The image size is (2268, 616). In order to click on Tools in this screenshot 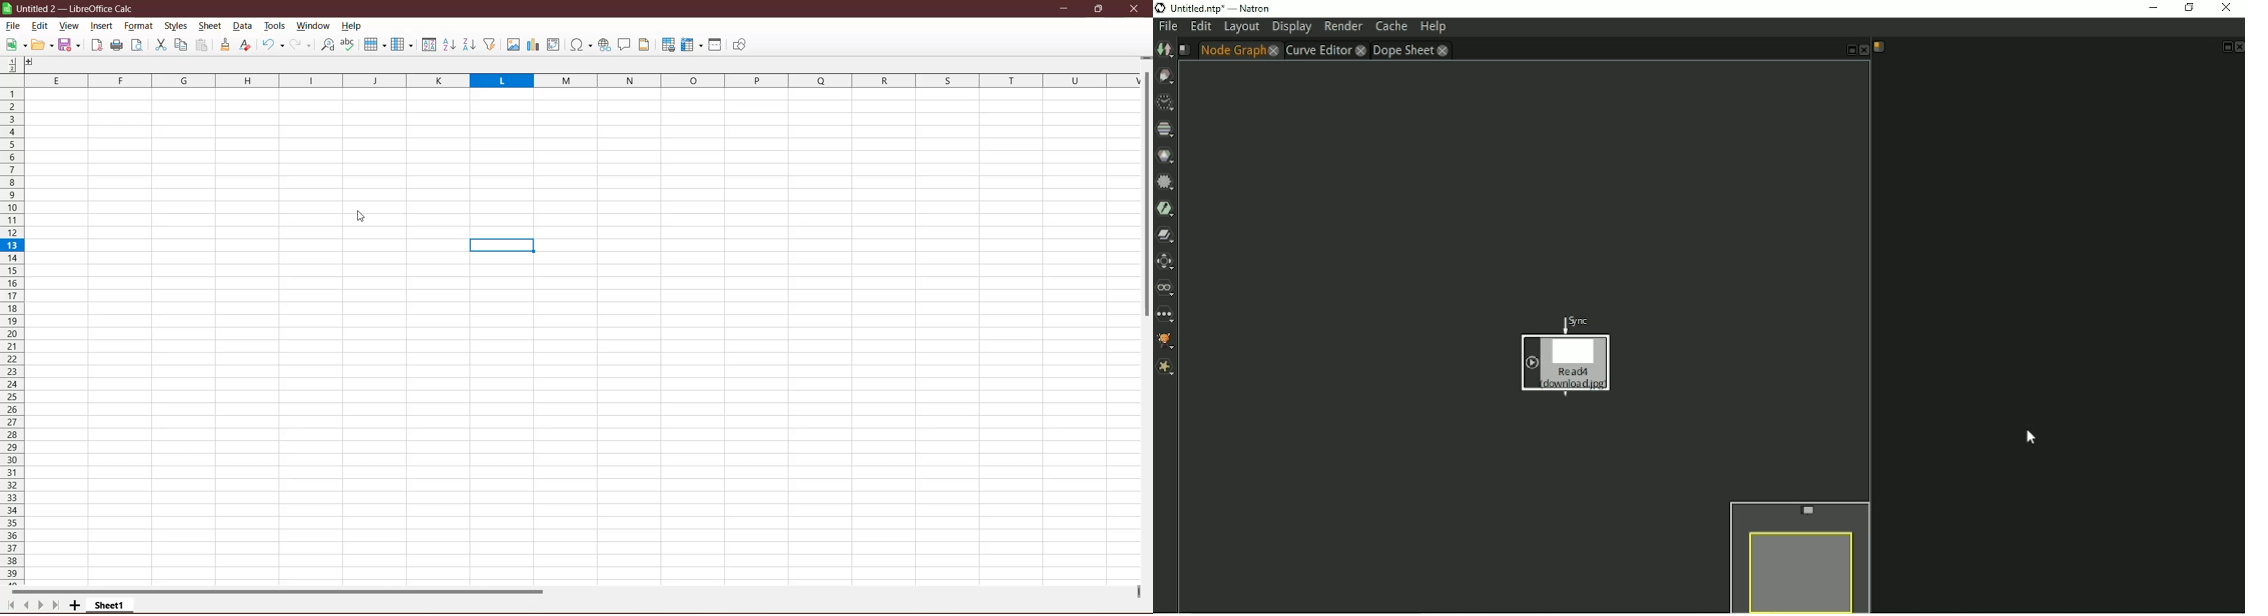, I will do `click(275, 25)`.